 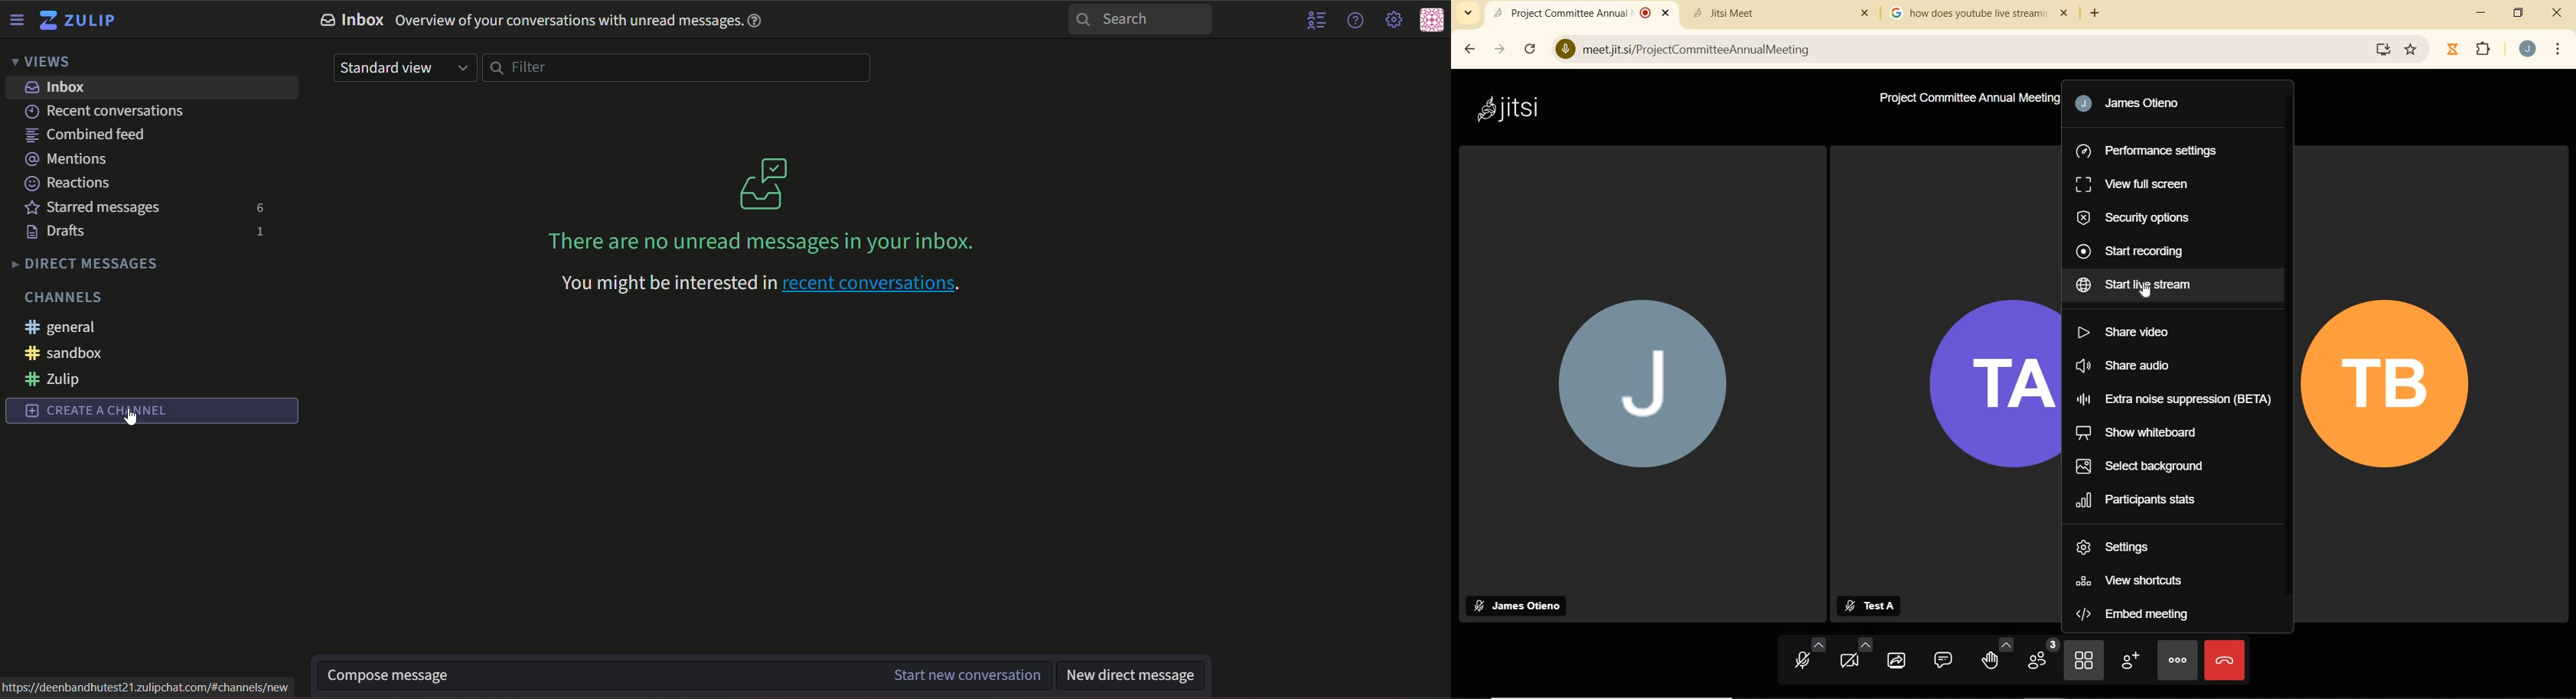 What do you see at coordinates (1315, 21) in the screenshot?
I see `hide menu` at bounding box center [1315, 21].